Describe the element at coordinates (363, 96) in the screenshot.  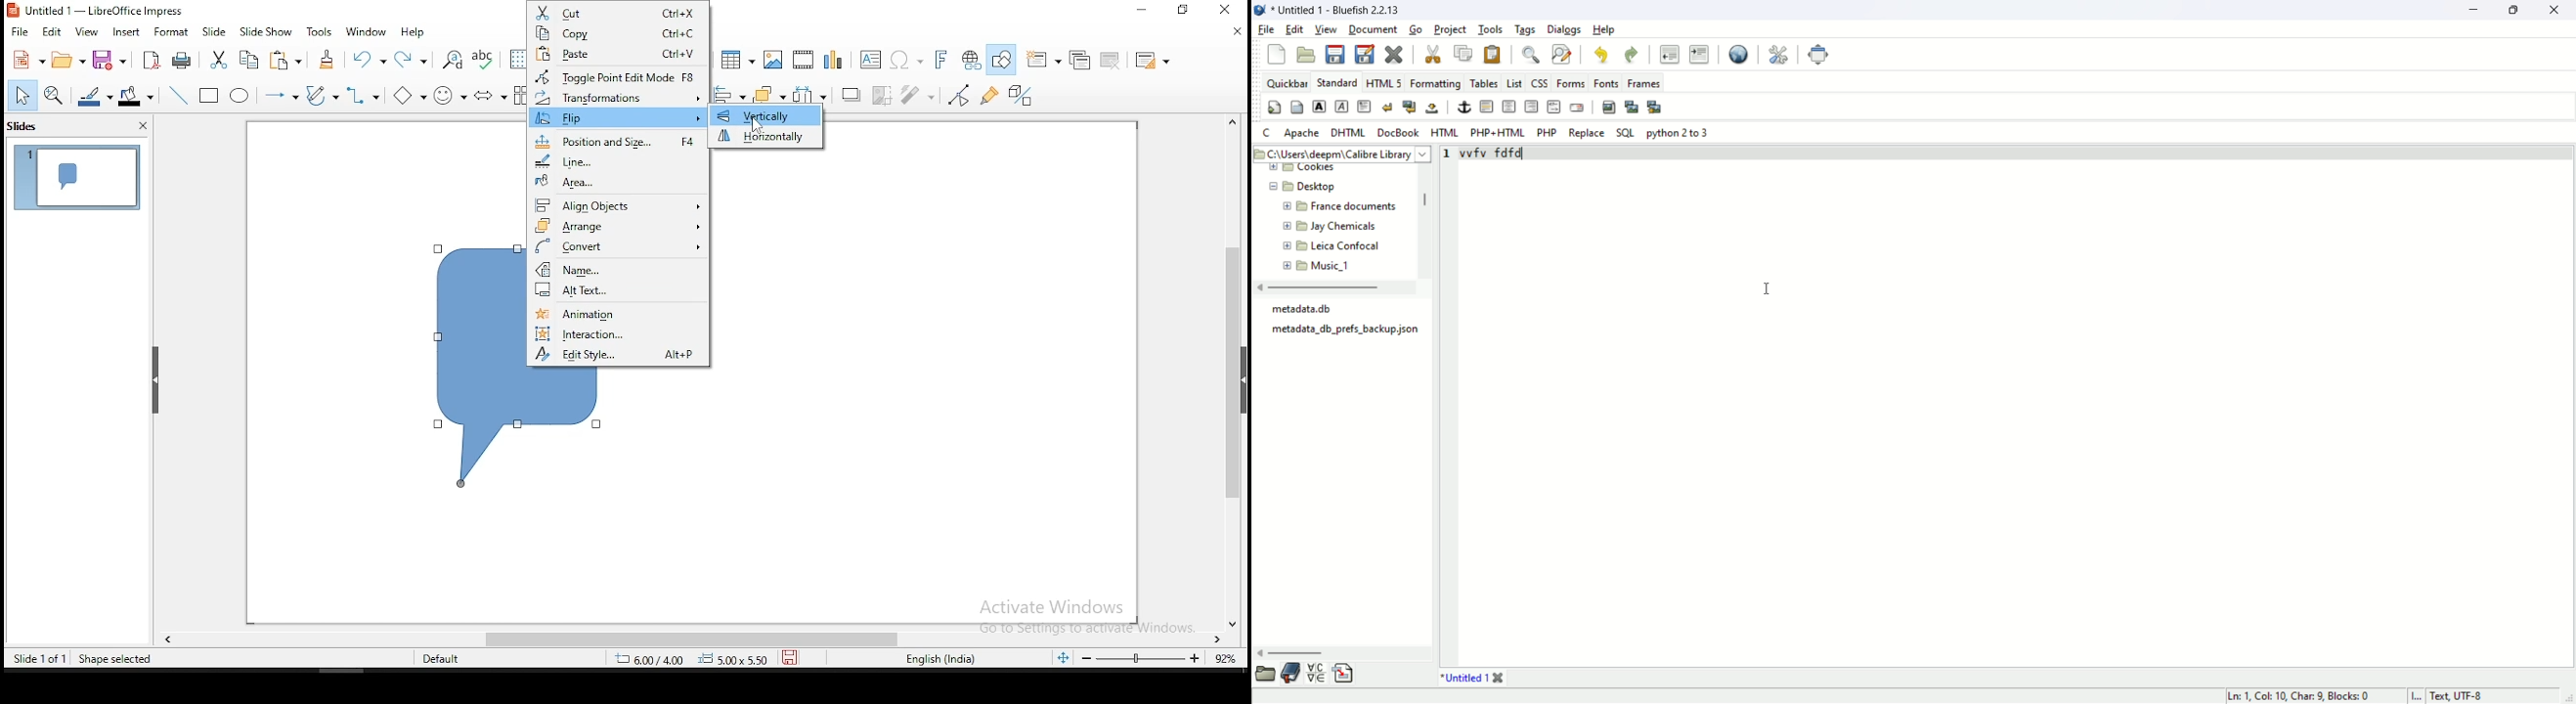
I see `connectors` at that location.